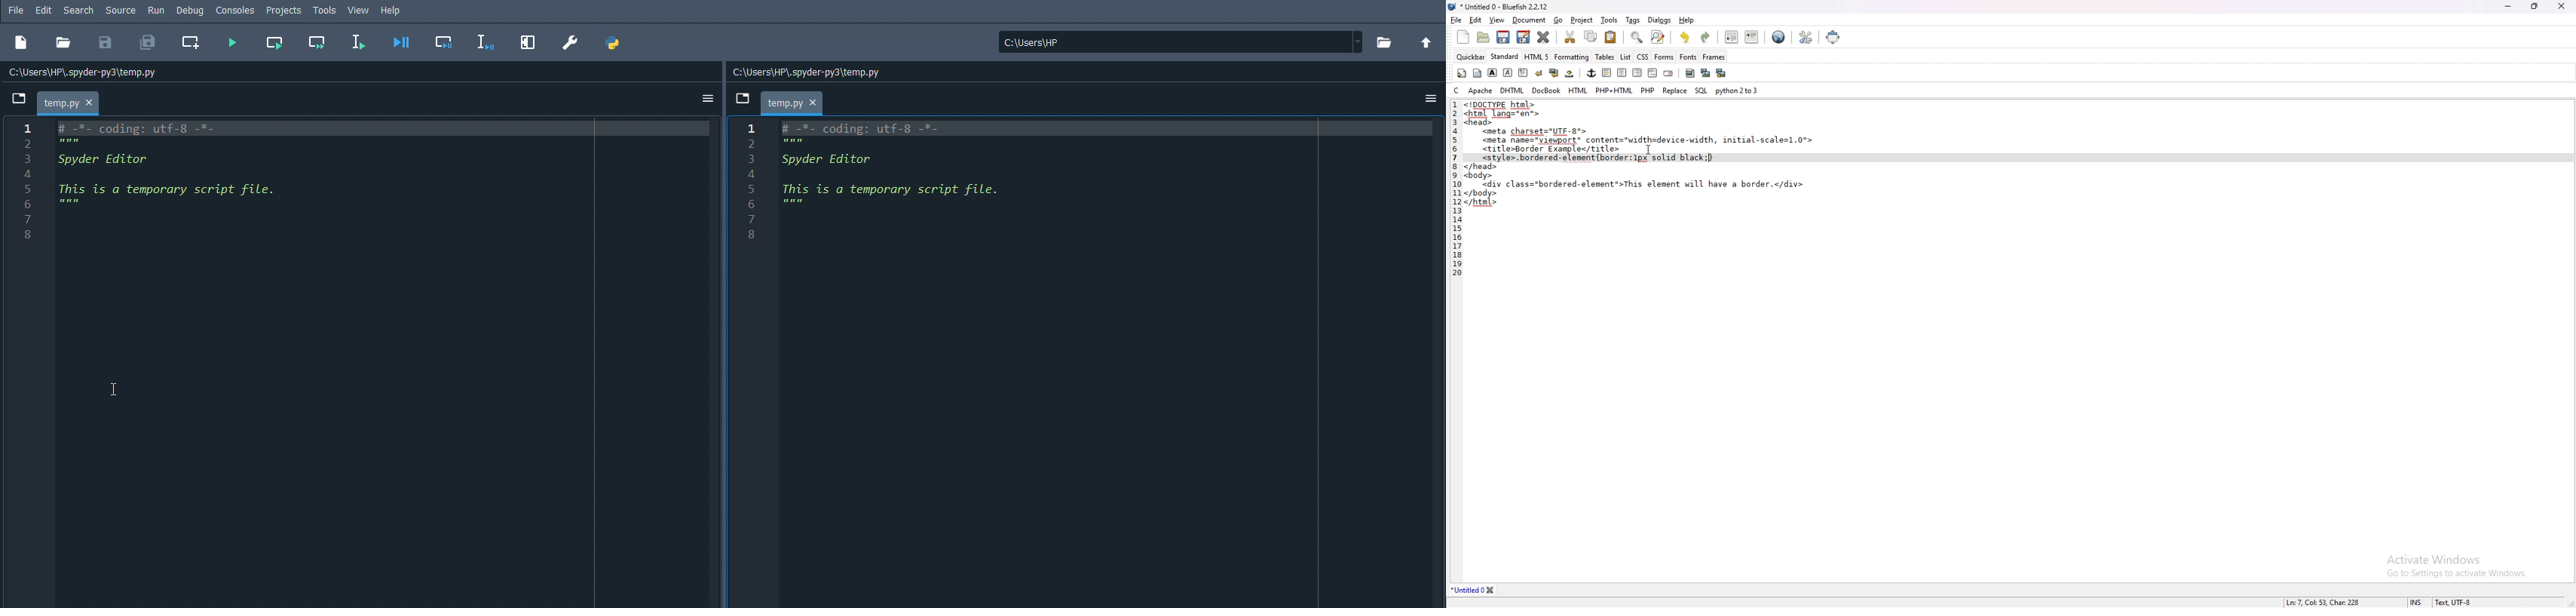 The image size is (2576, 616). What do you see at coordinates (1529, 21) in the screenshot?
I see `document` at bounding box center [1529, 21].